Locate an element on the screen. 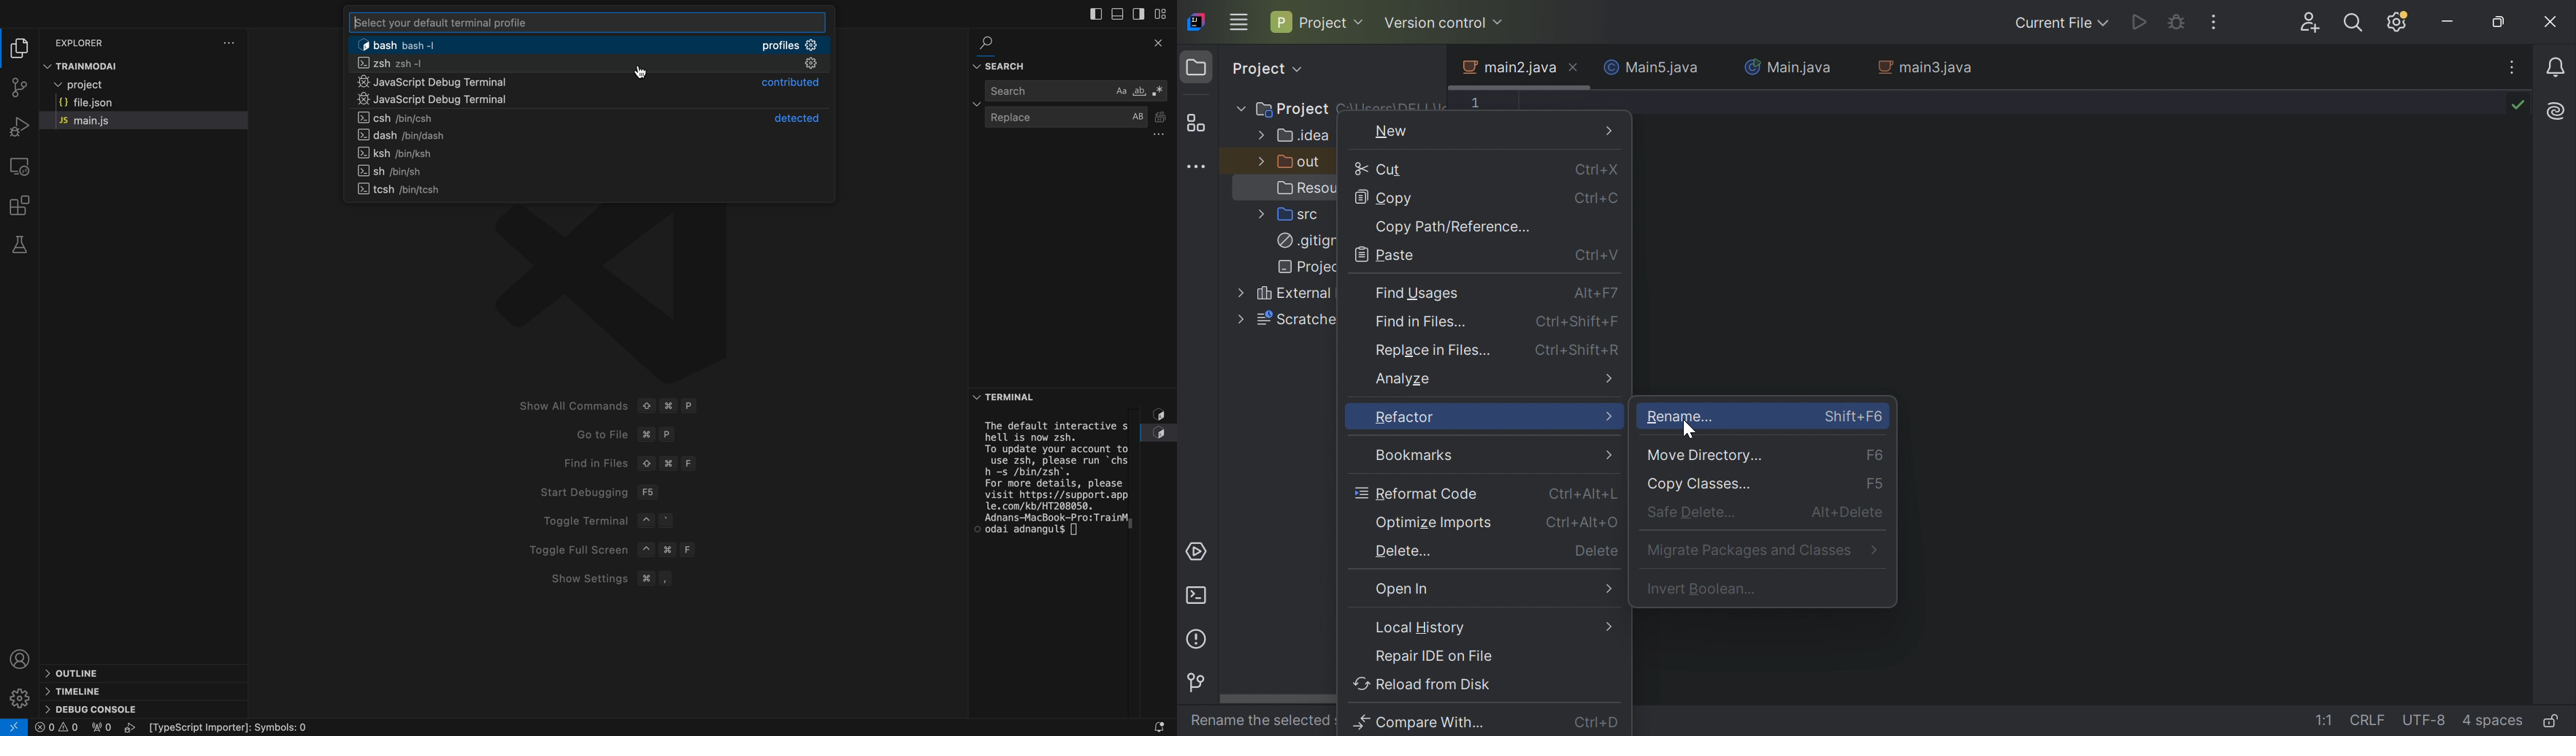 The height and width of the screenshot is (756, 2576). replace is located at coordinates (1068, 122).